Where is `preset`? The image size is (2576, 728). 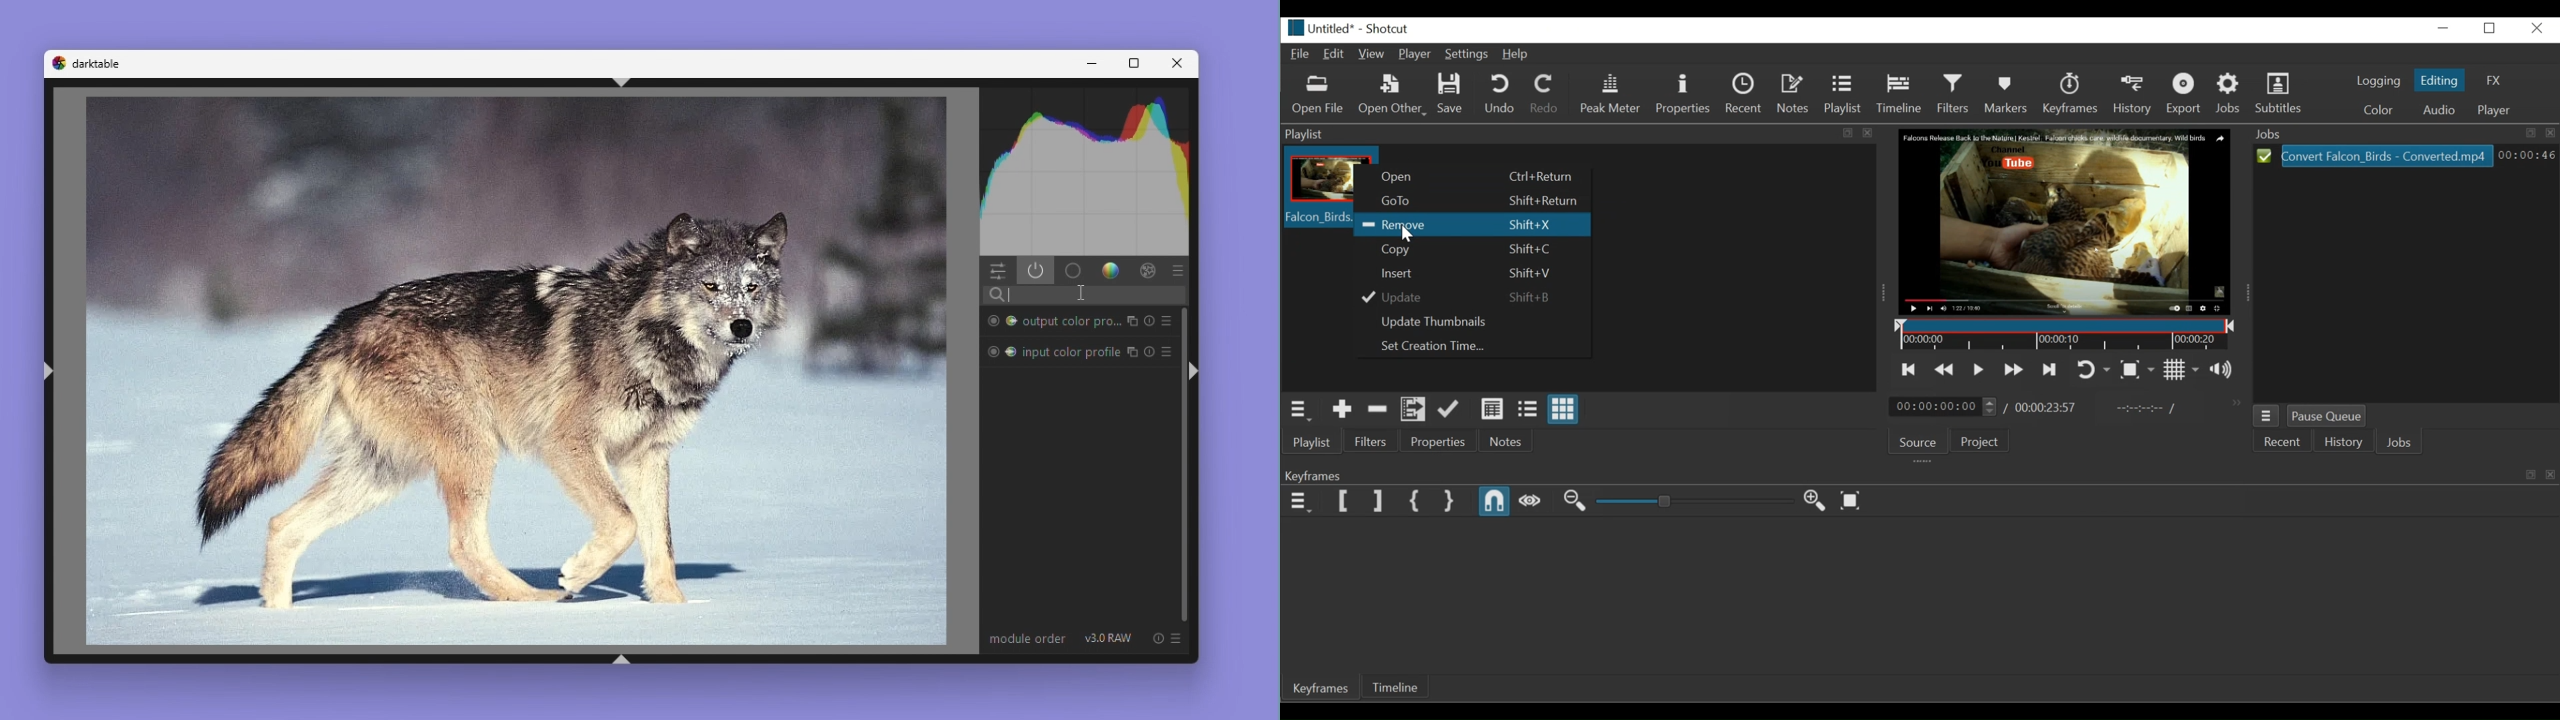 preset is located at coordinates (1178, 638).